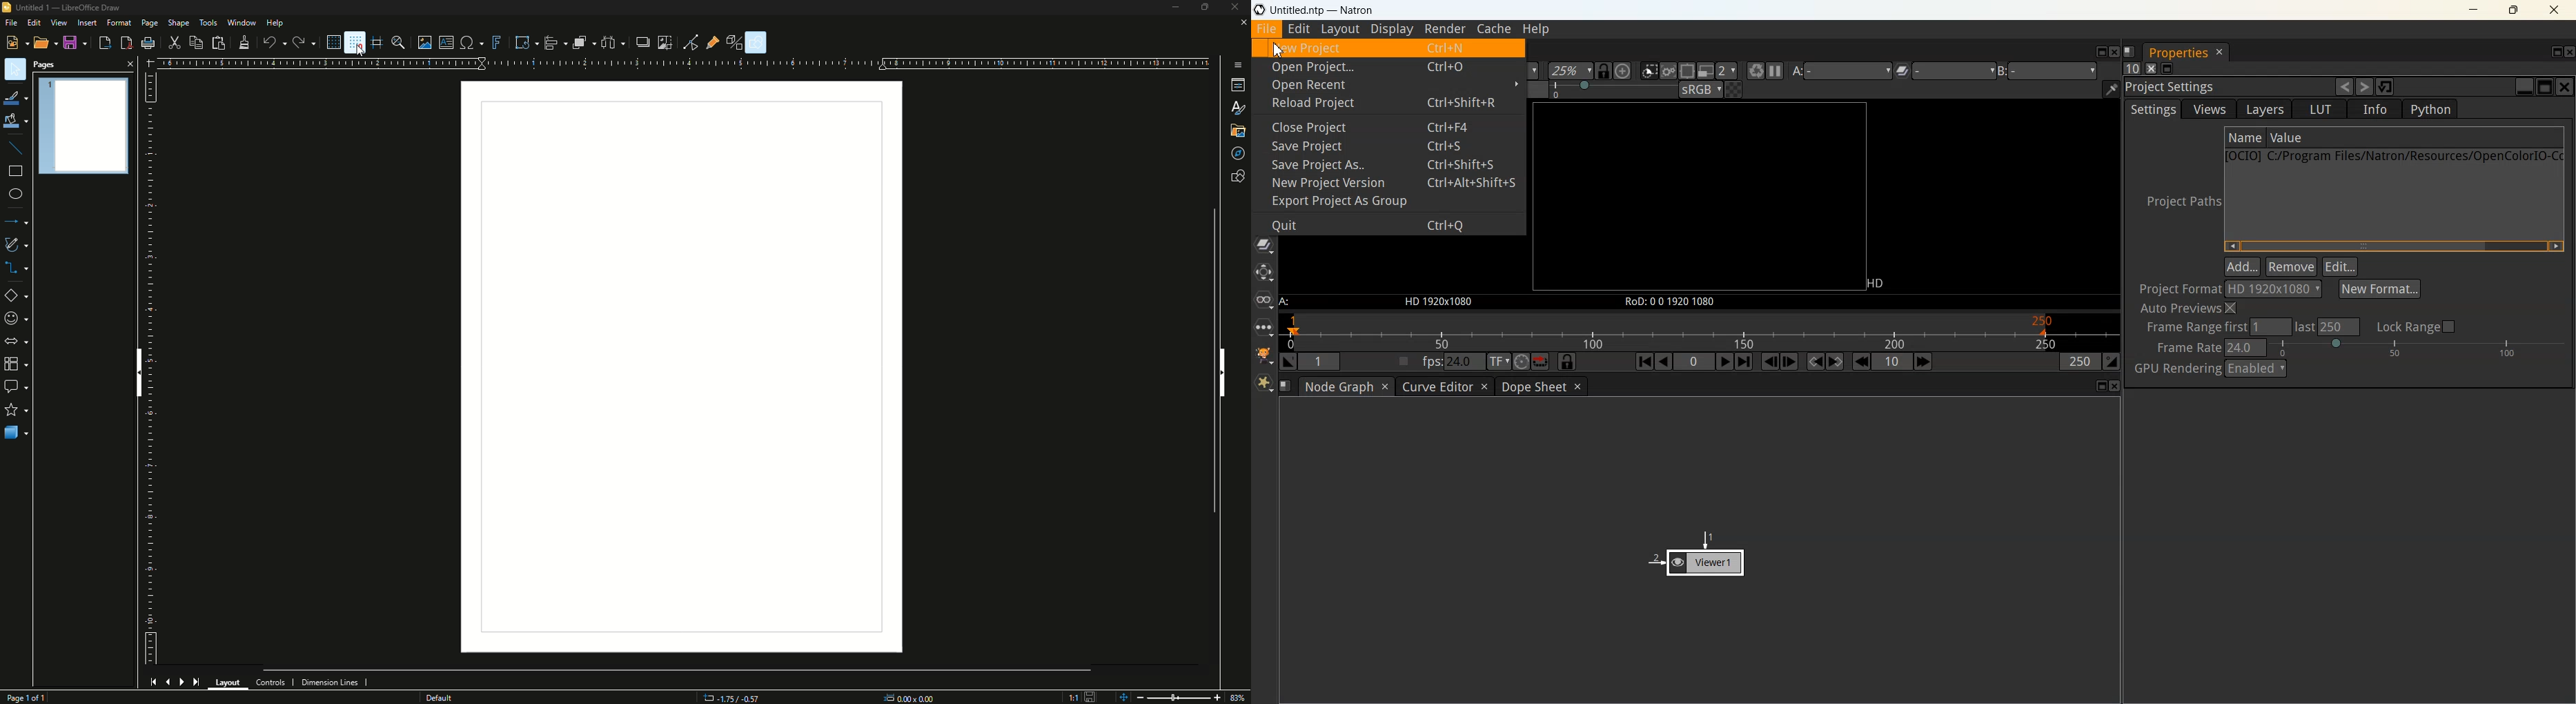  Describe the element at coordinates (1218, 696) in the screenshot. I see `Zoom in` at that location.